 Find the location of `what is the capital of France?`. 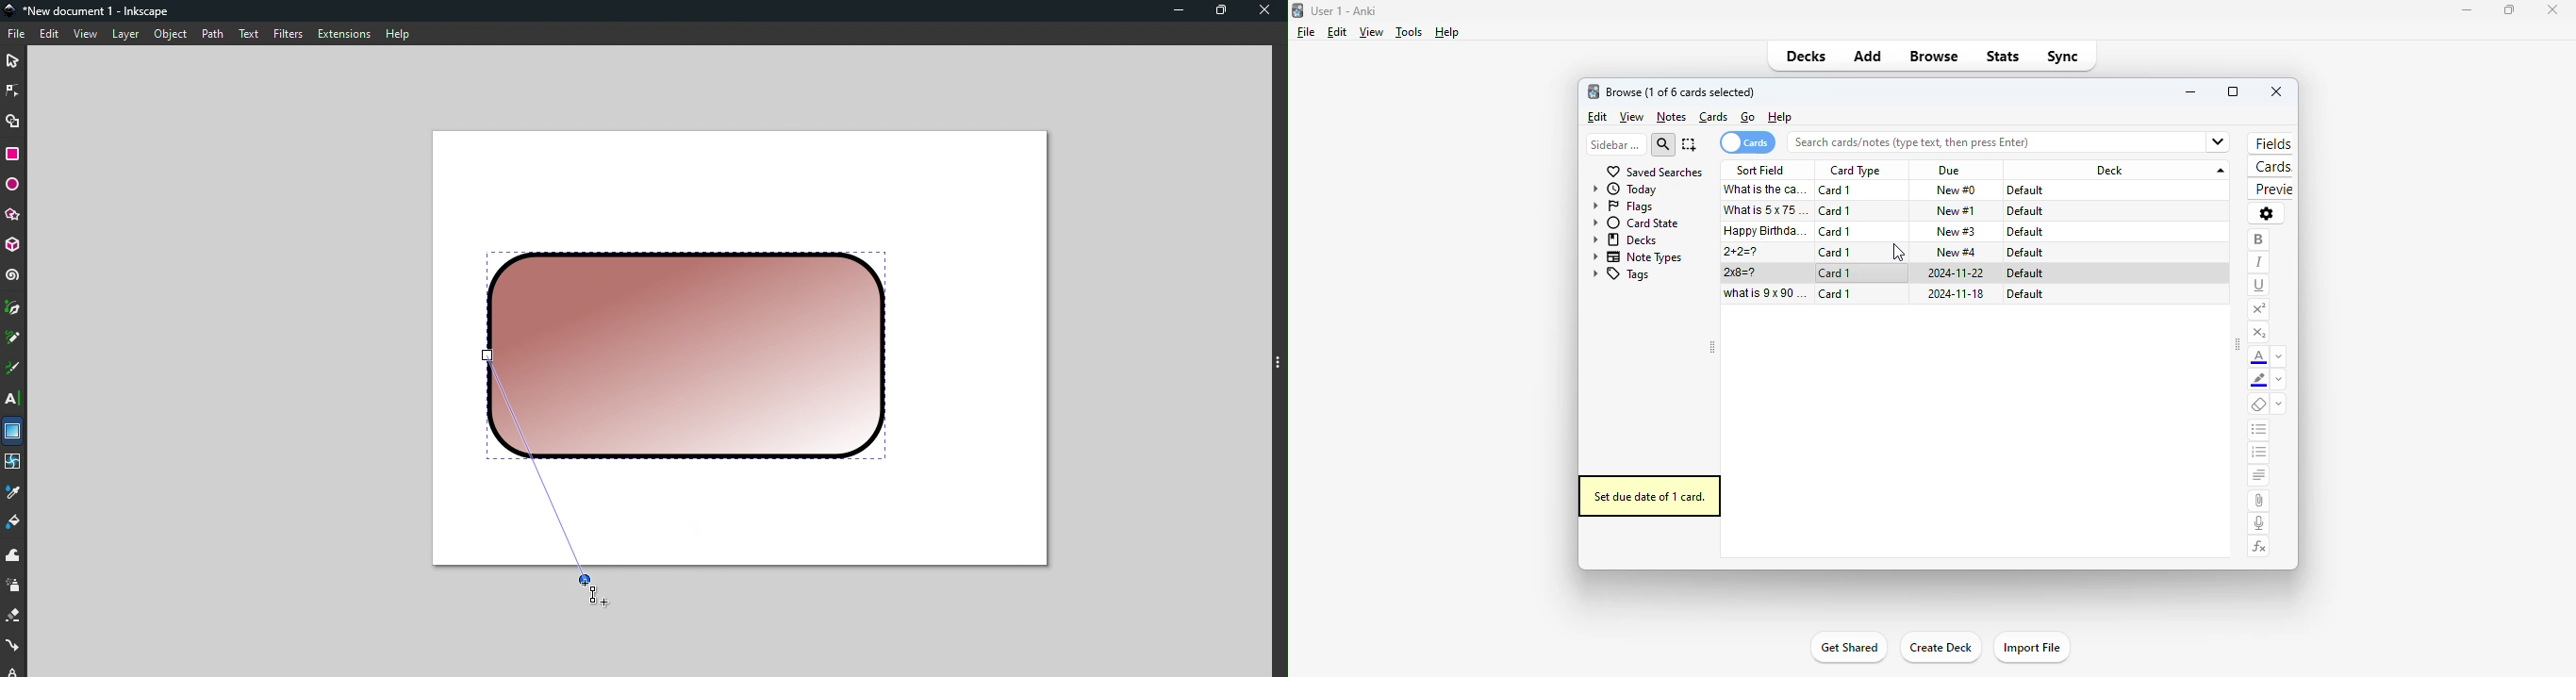

what is the capital of France? is located at coordinates (1765, 190).